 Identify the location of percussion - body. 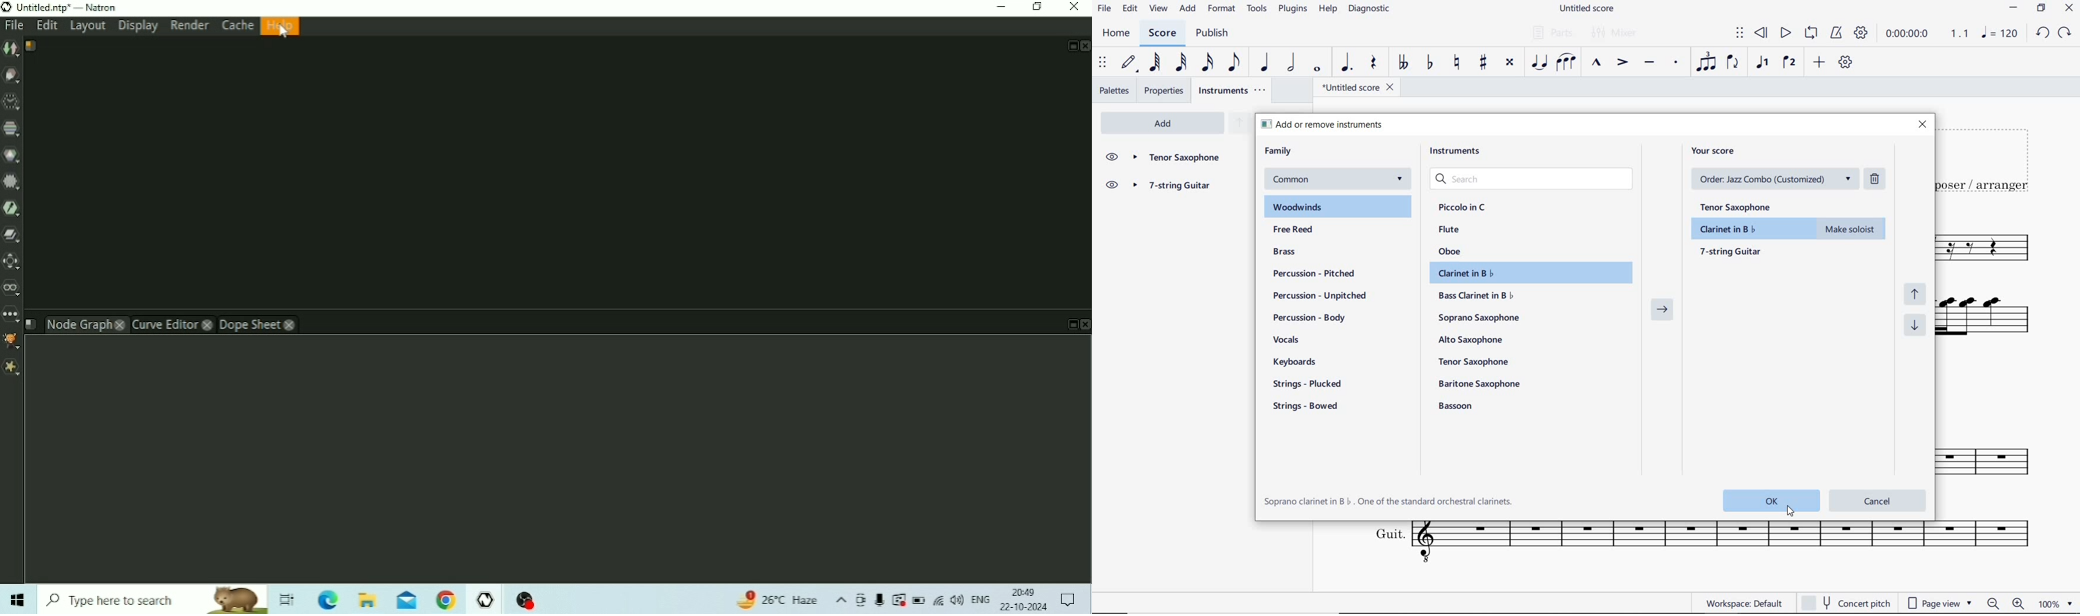
(1309, 318).